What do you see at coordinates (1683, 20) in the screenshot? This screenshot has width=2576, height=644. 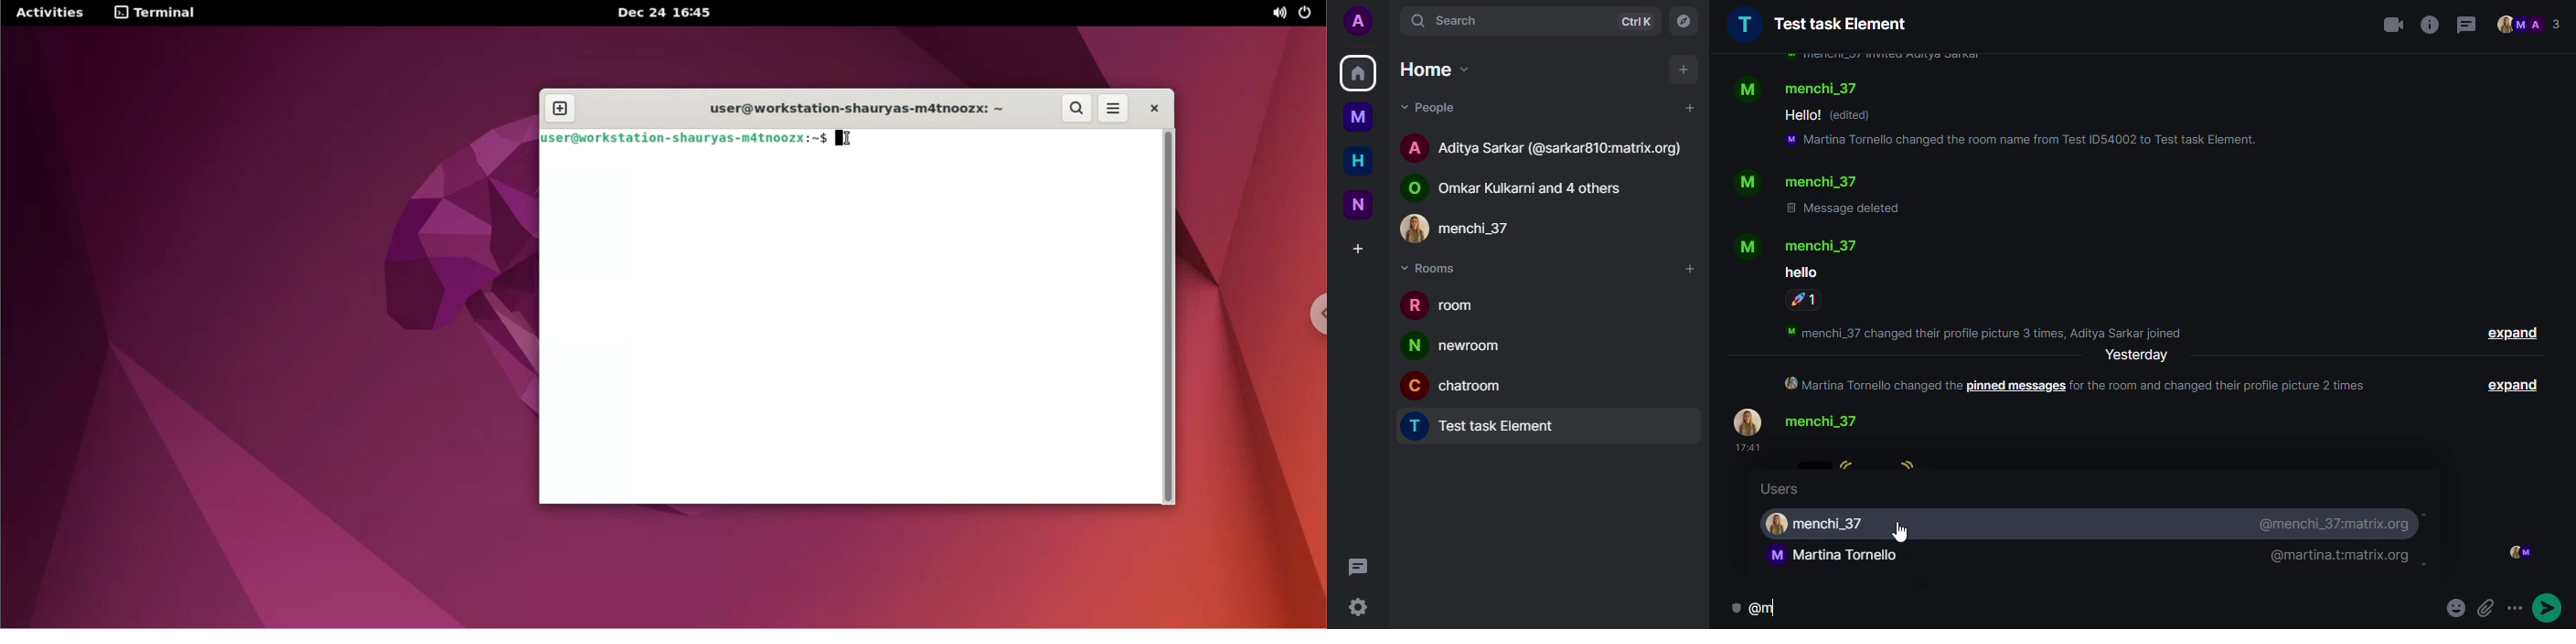 I see `explore rooms` at bounding box center [1683, 20].